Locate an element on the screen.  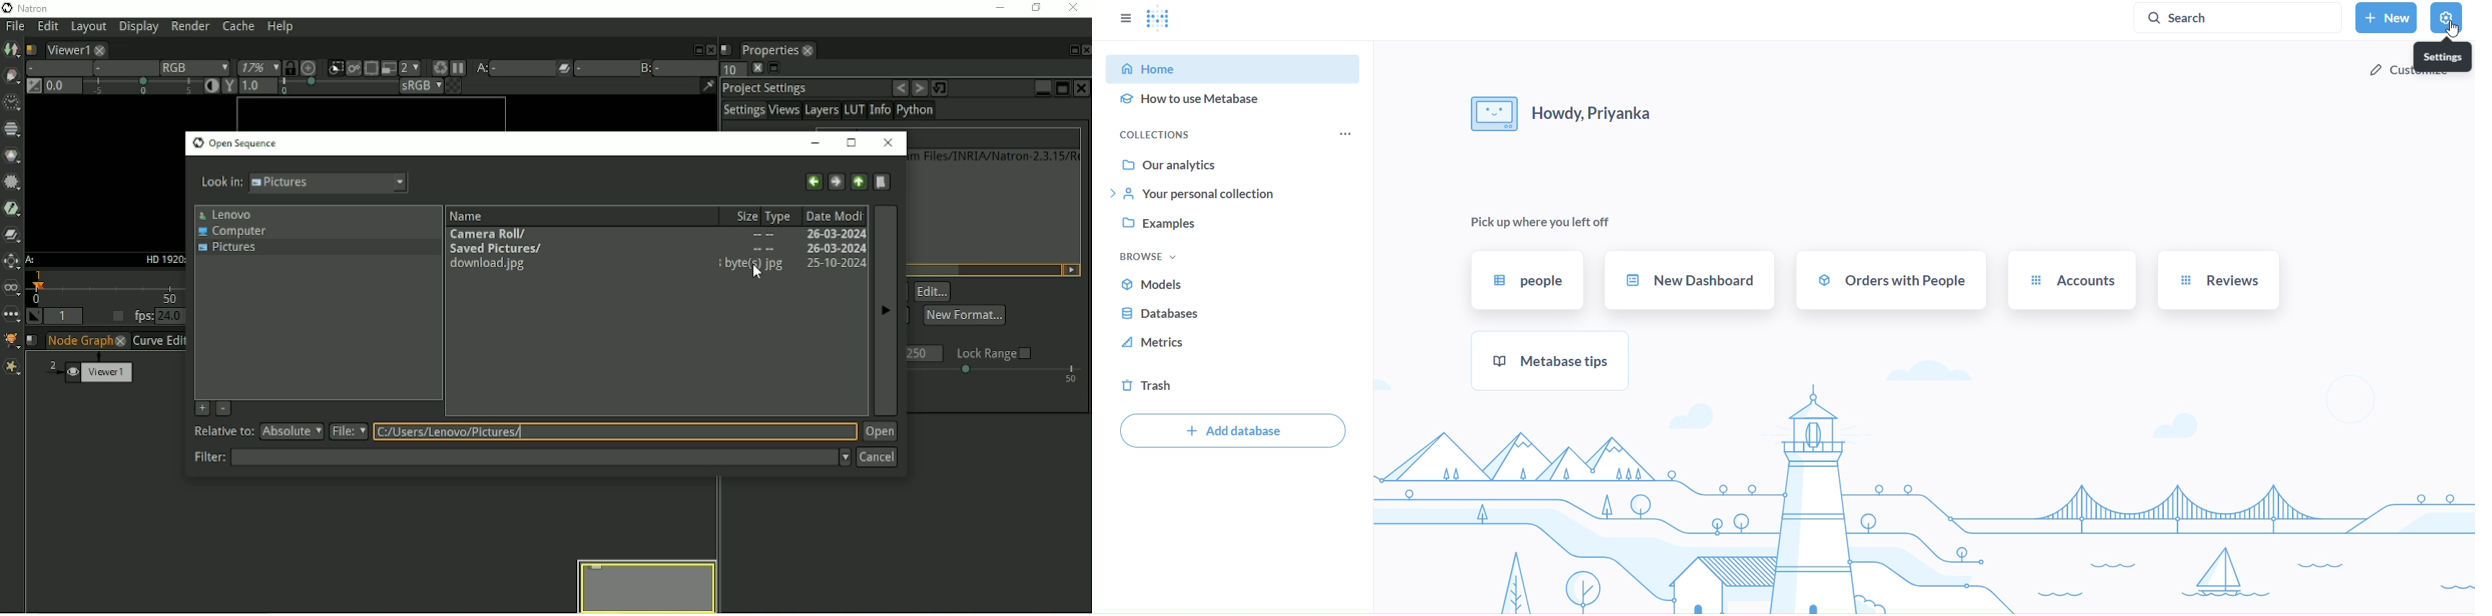
new is located at coordinates (2386, 17).